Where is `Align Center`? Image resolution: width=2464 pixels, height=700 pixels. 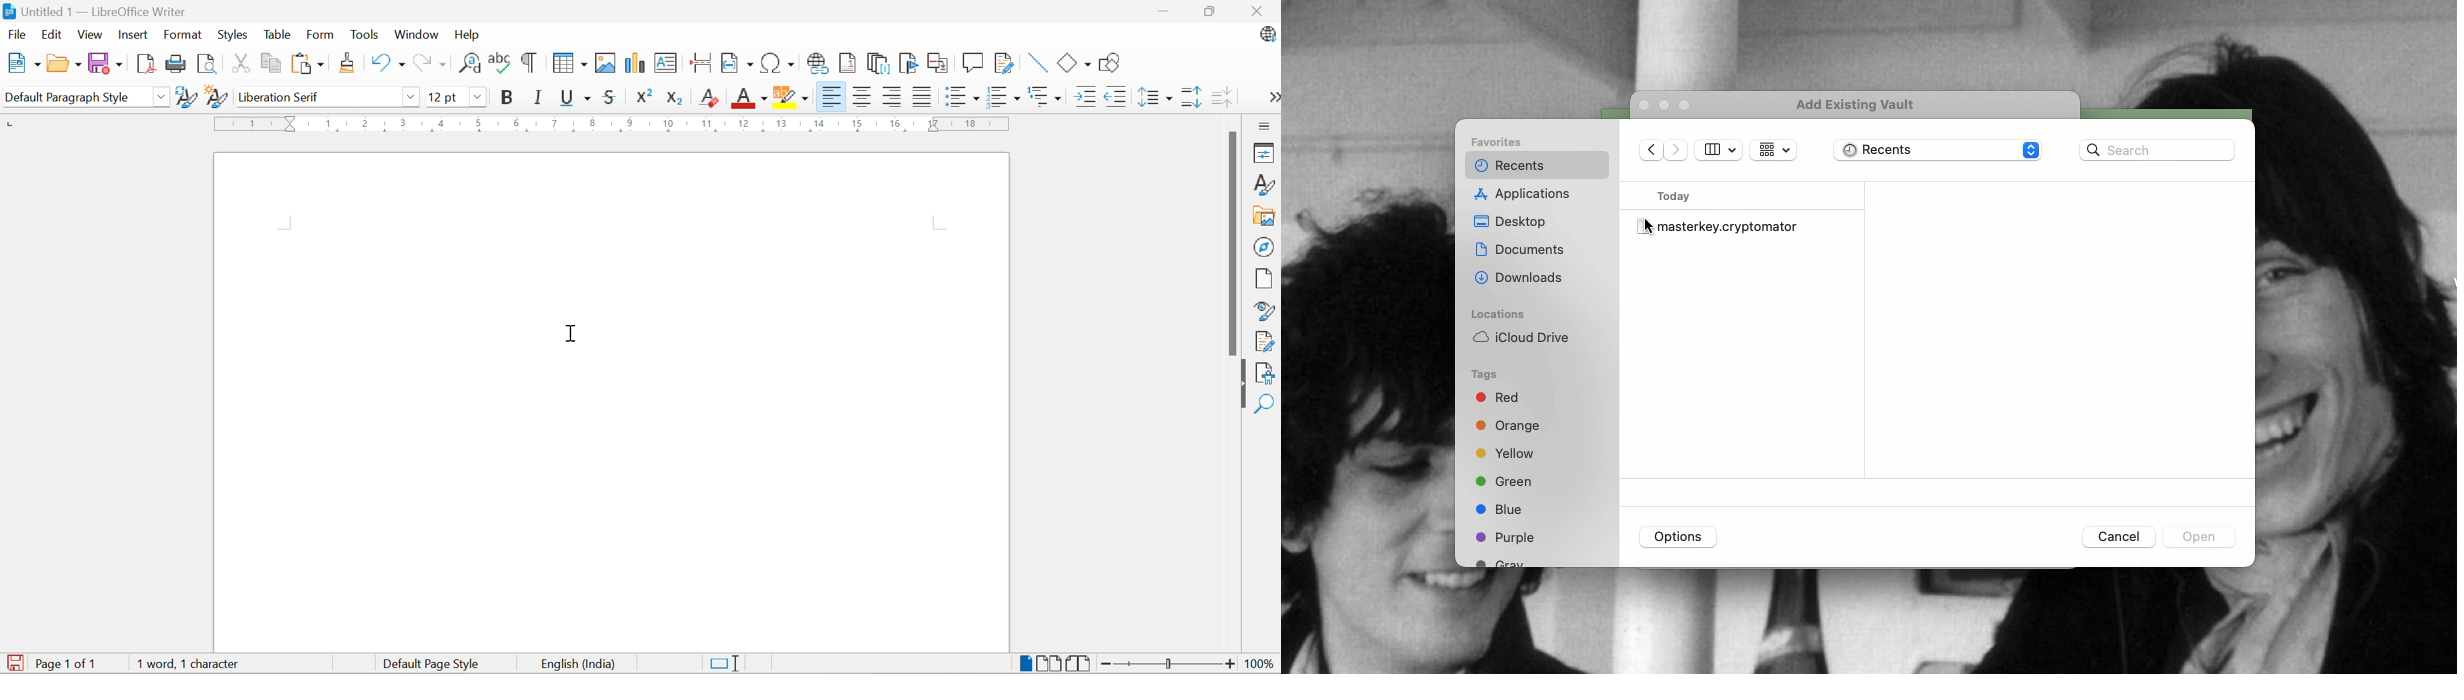 Align Center is located at coordinates (860, 96).